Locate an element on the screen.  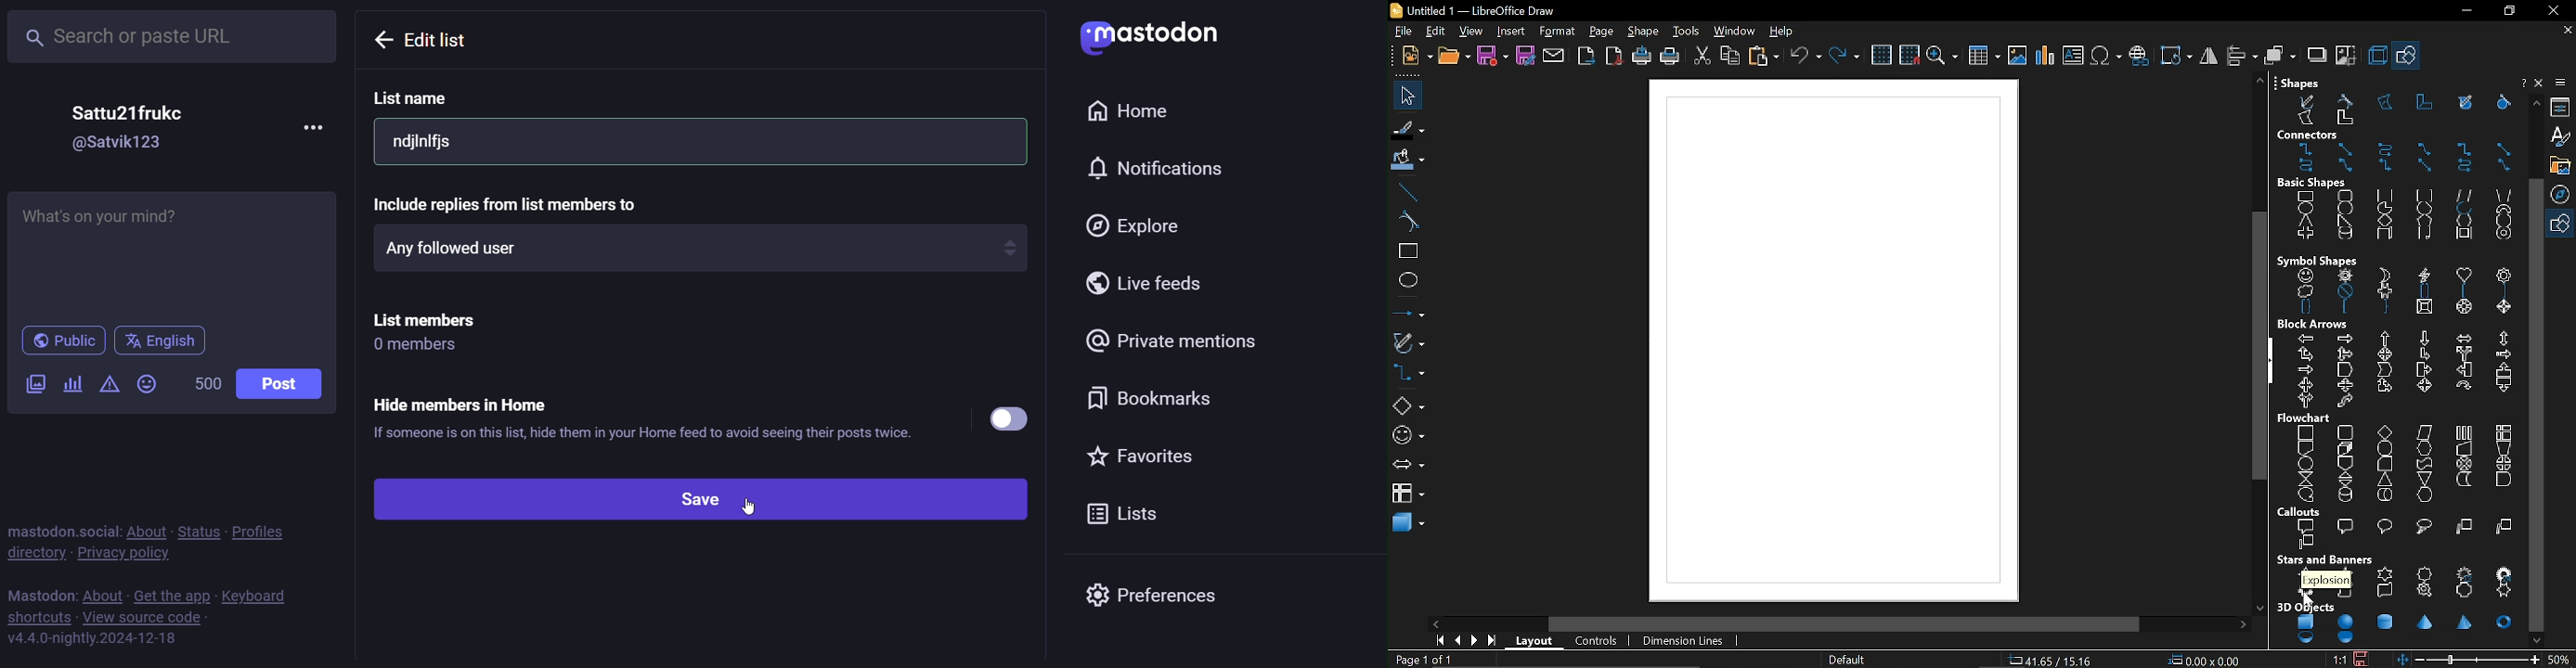
500 is located at coordinates (208, 384).